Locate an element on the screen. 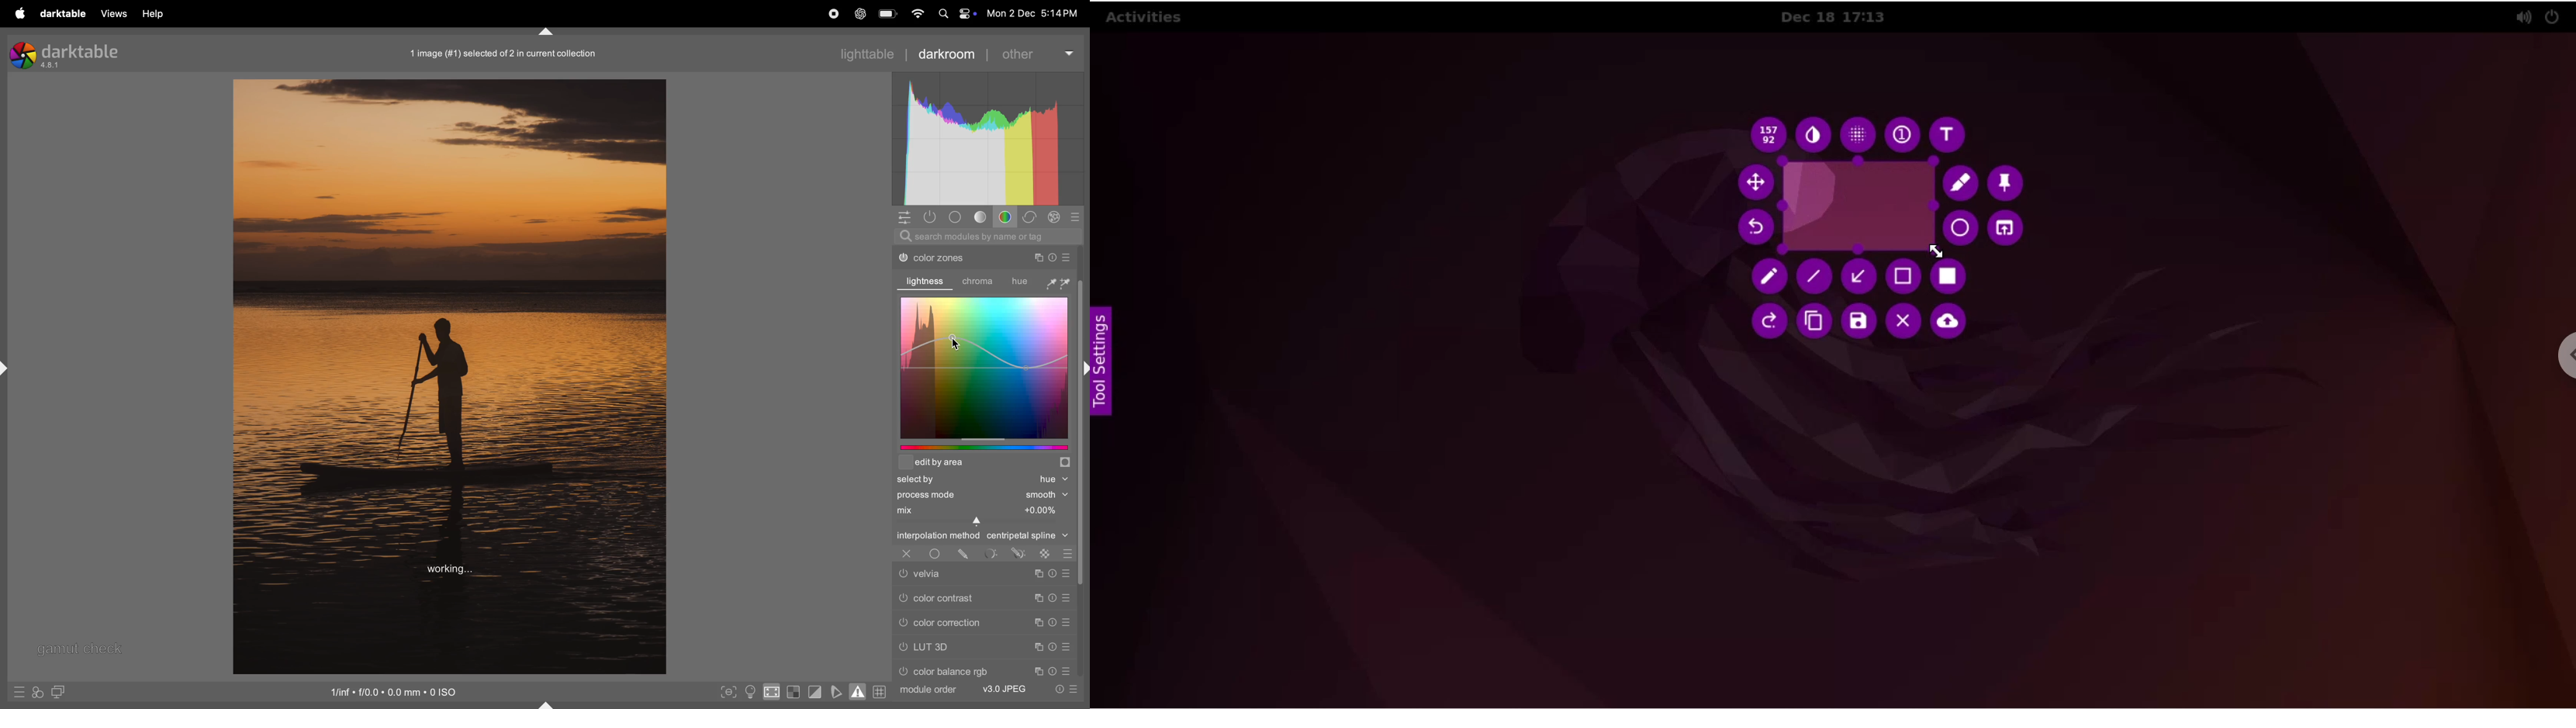 The image size is (2576, 728). control center is located at coordinates (969, 14).